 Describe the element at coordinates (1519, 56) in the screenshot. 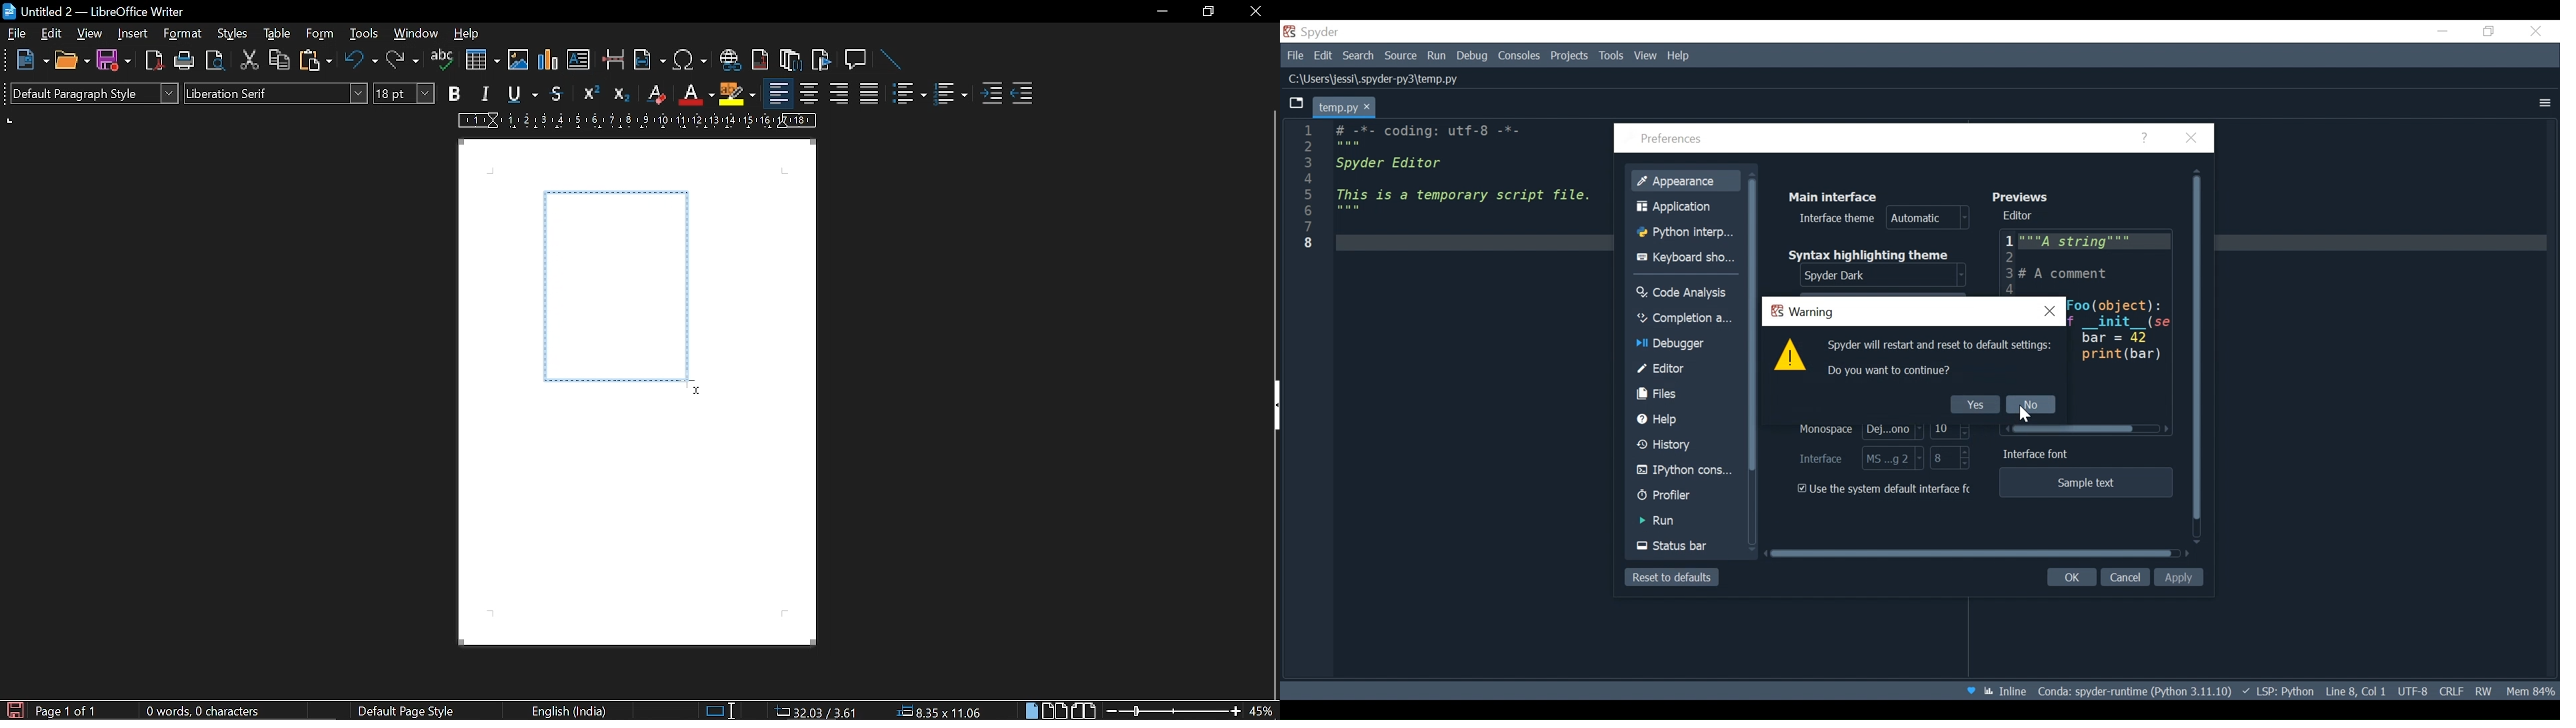

I see `Consoles` at that location.